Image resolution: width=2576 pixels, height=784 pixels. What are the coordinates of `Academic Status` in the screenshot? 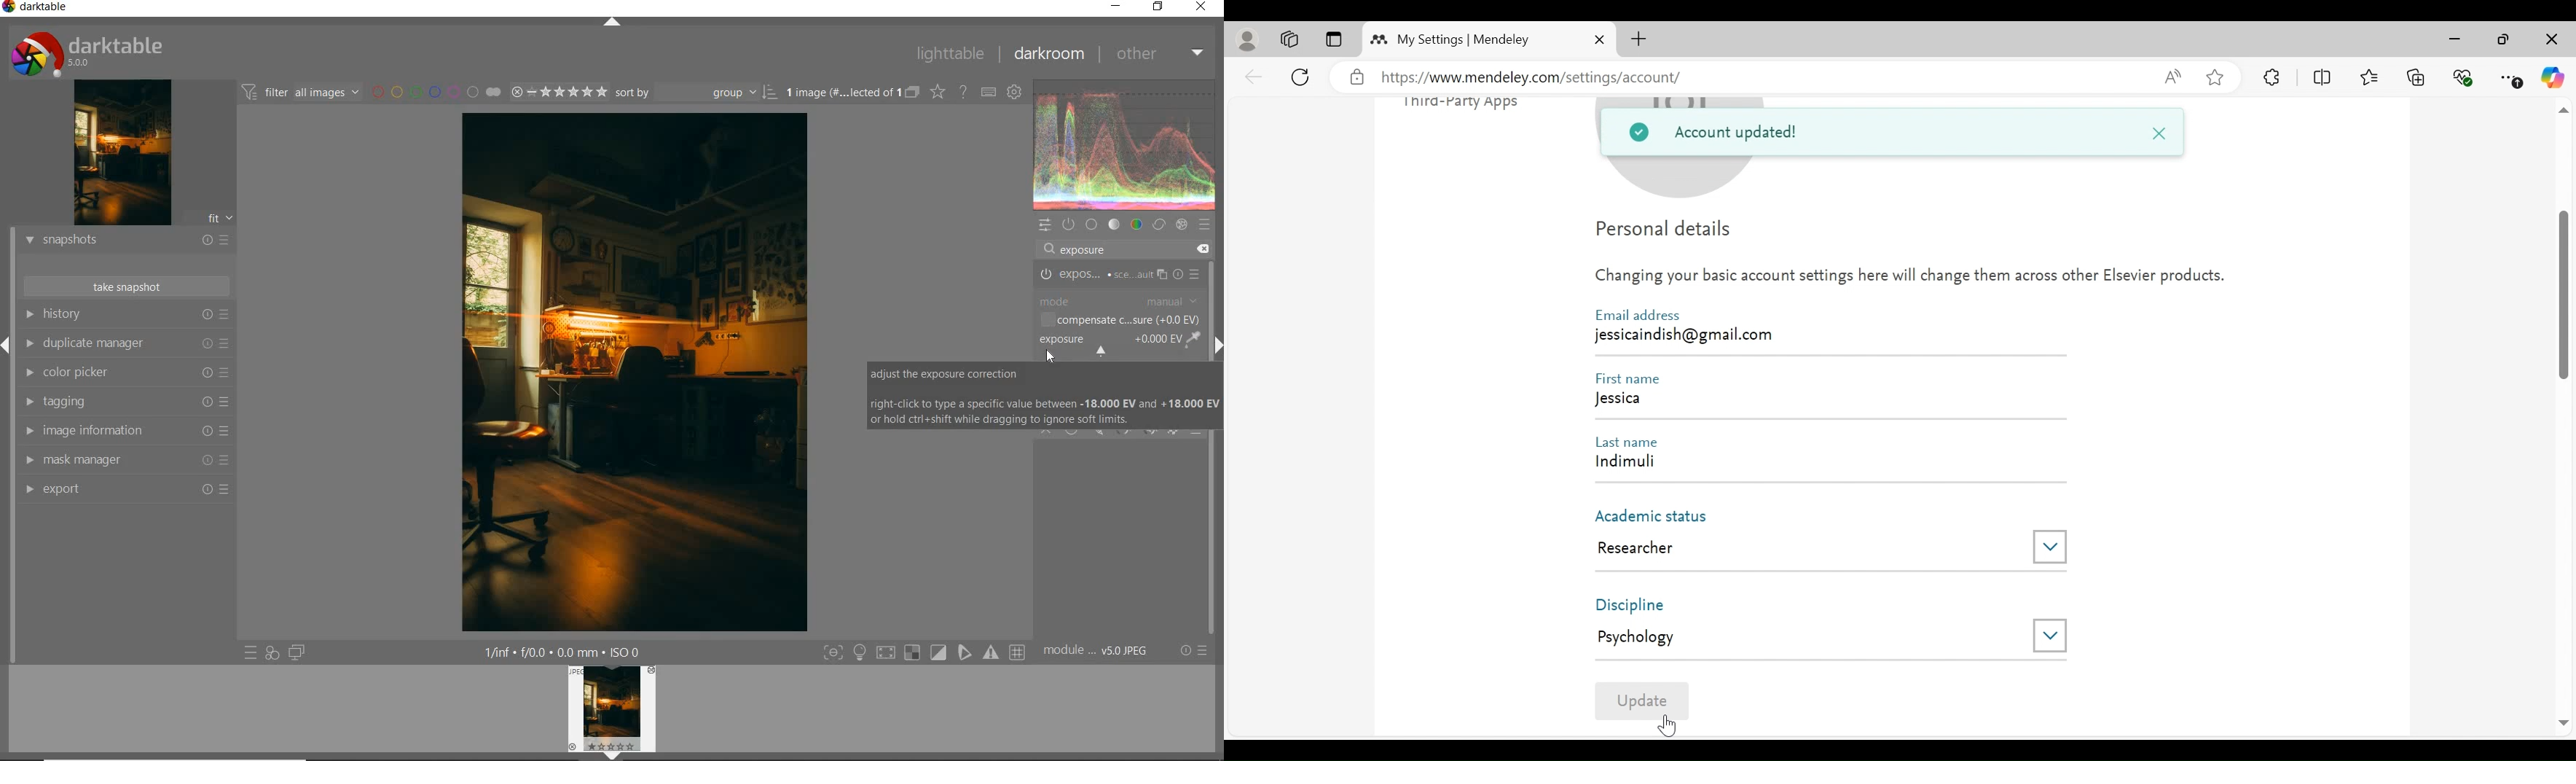 It's located at (1658, 516).